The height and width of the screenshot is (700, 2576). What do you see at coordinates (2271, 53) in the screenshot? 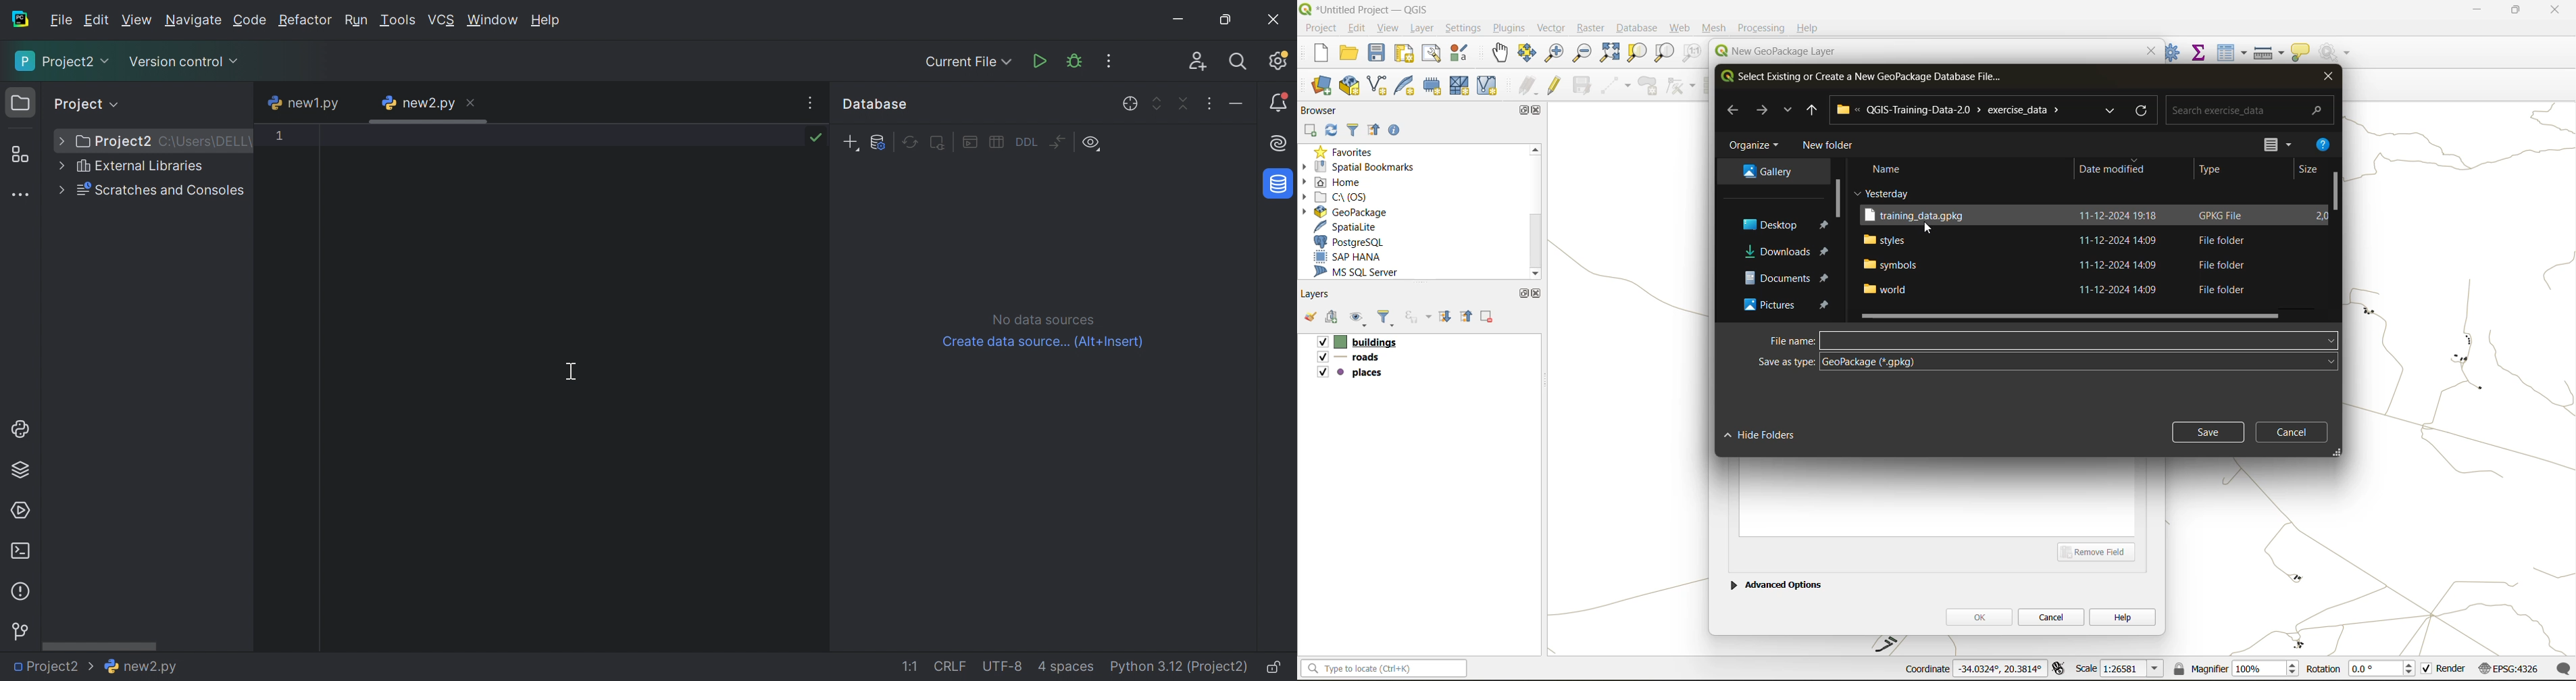
I see `measure line` at bounding box center [2271, 53].